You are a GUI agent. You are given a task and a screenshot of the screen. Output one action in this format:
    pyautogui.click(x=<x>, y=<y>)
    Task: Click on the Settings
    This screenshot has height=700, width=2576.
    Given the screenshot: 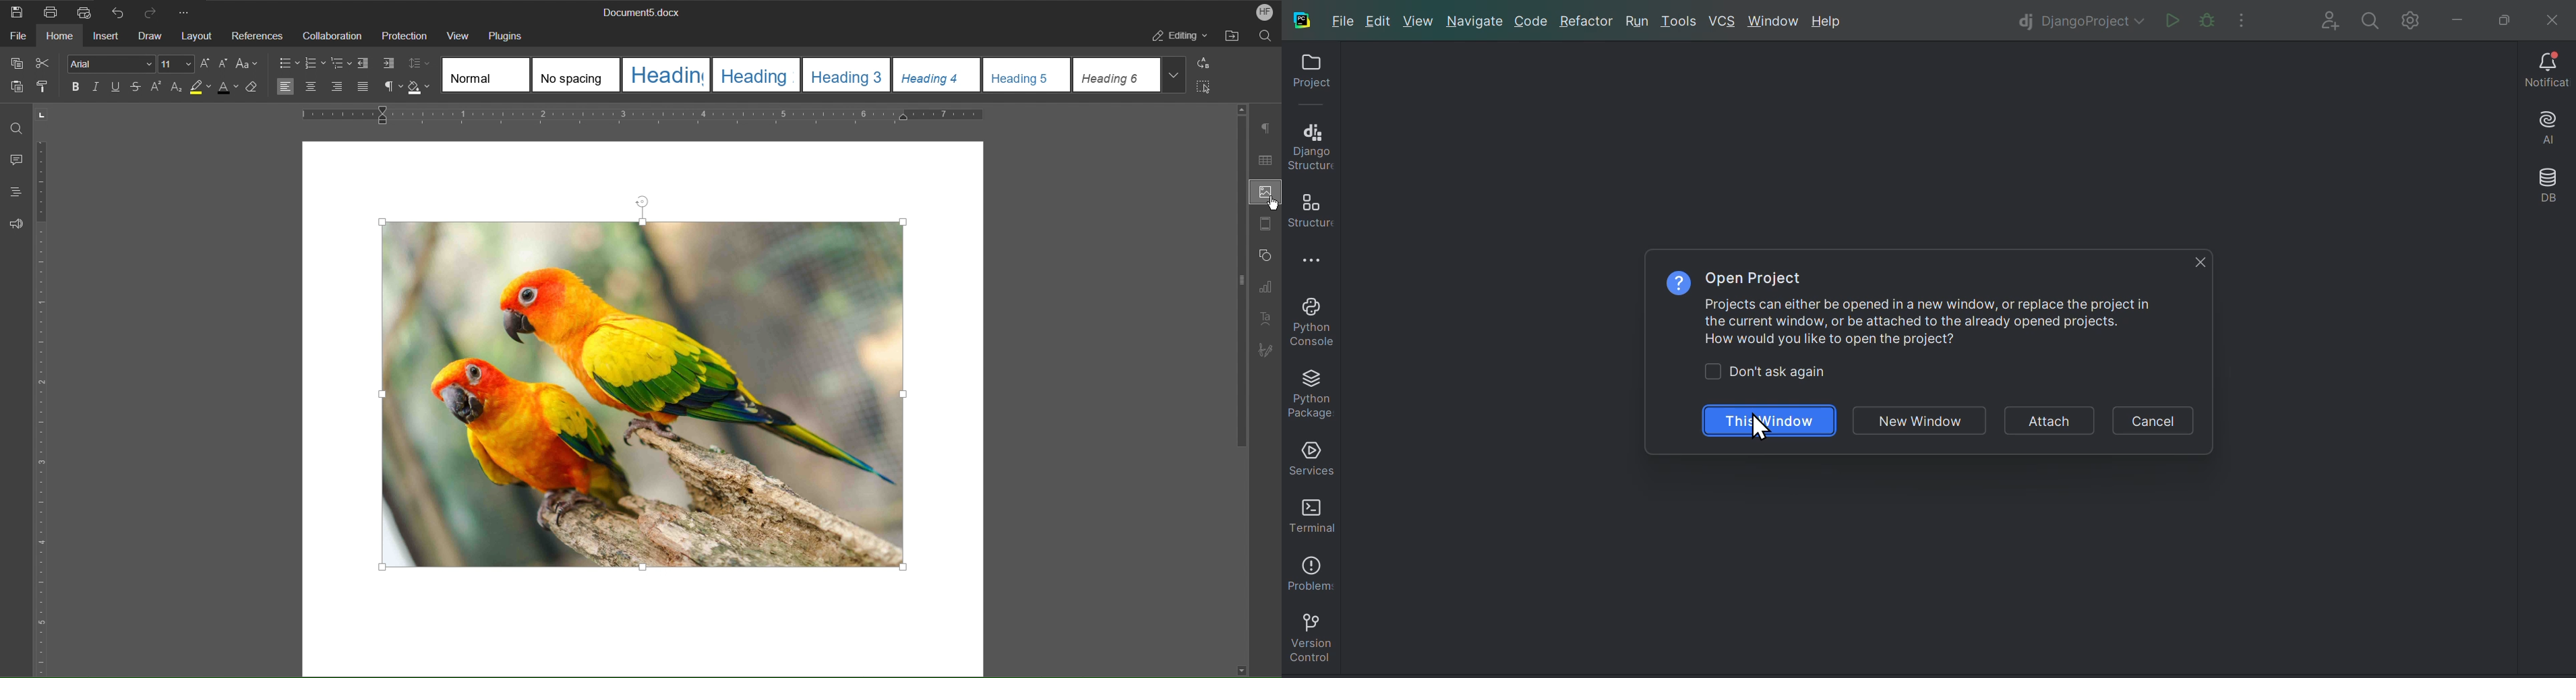 What is the action you would take?
    pyautogui.click(x=2409, y=18)
    